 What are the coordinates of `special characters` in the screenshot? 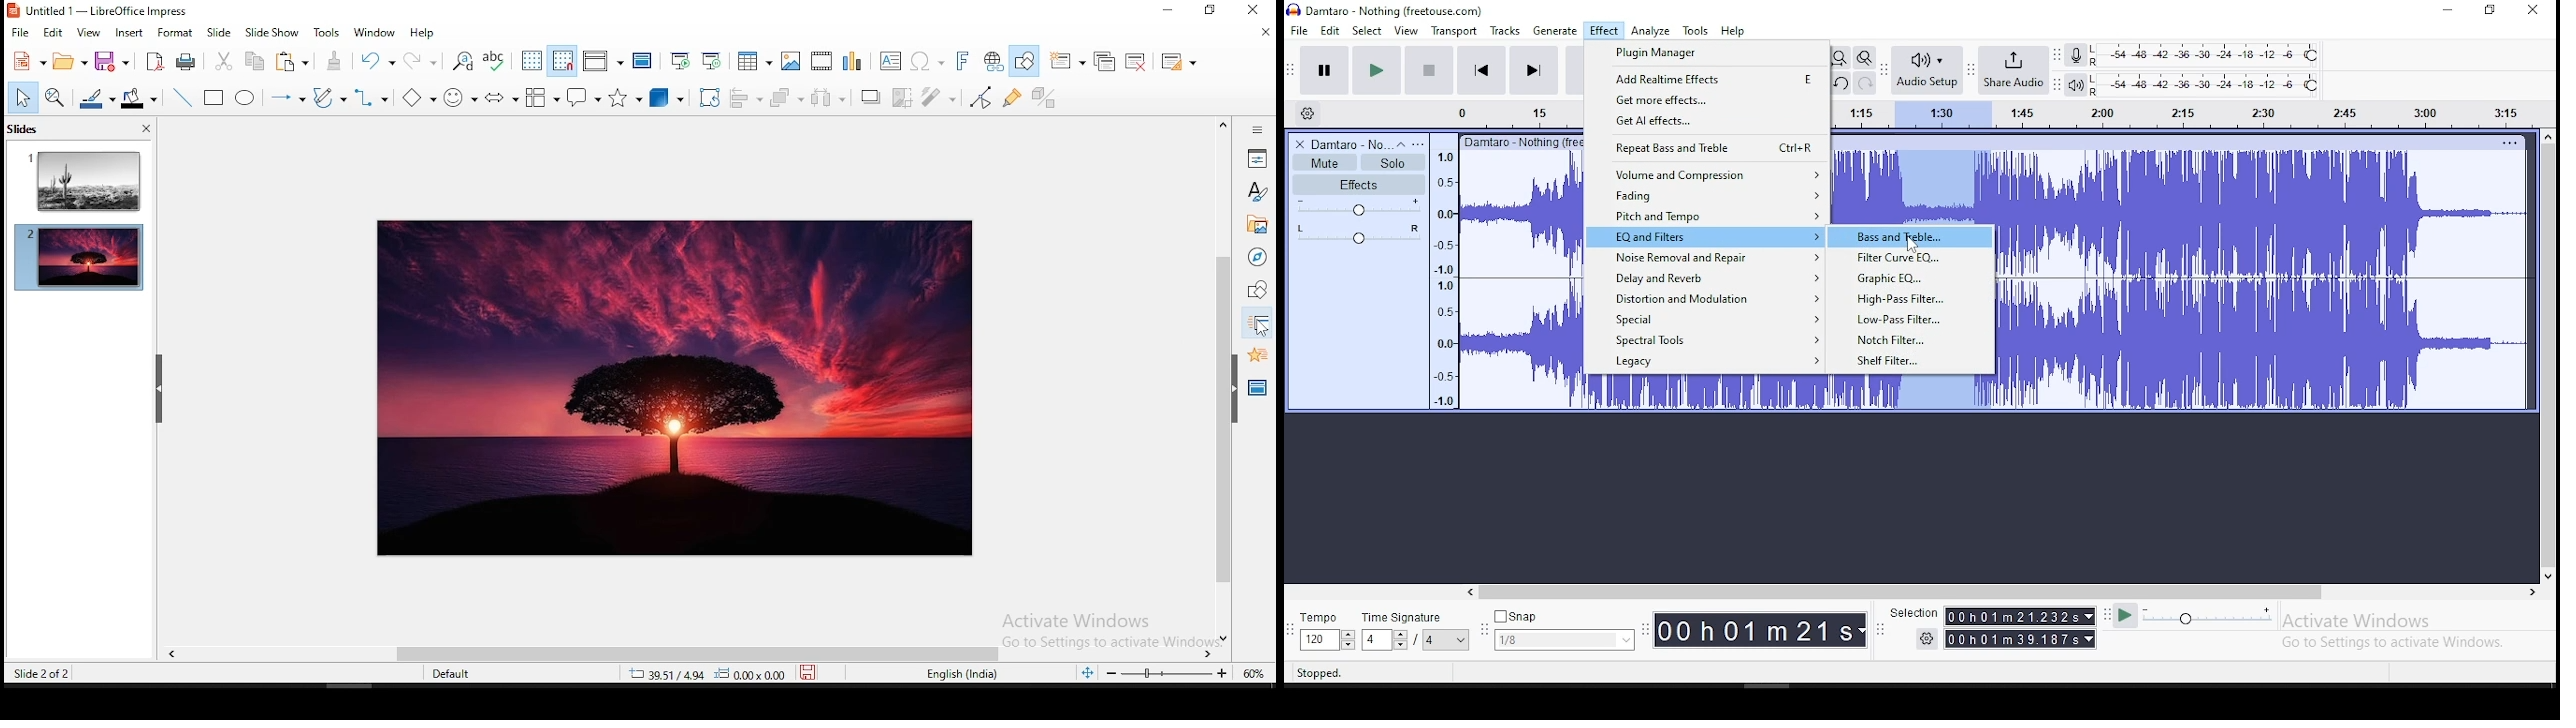 It's located at (926, 63).